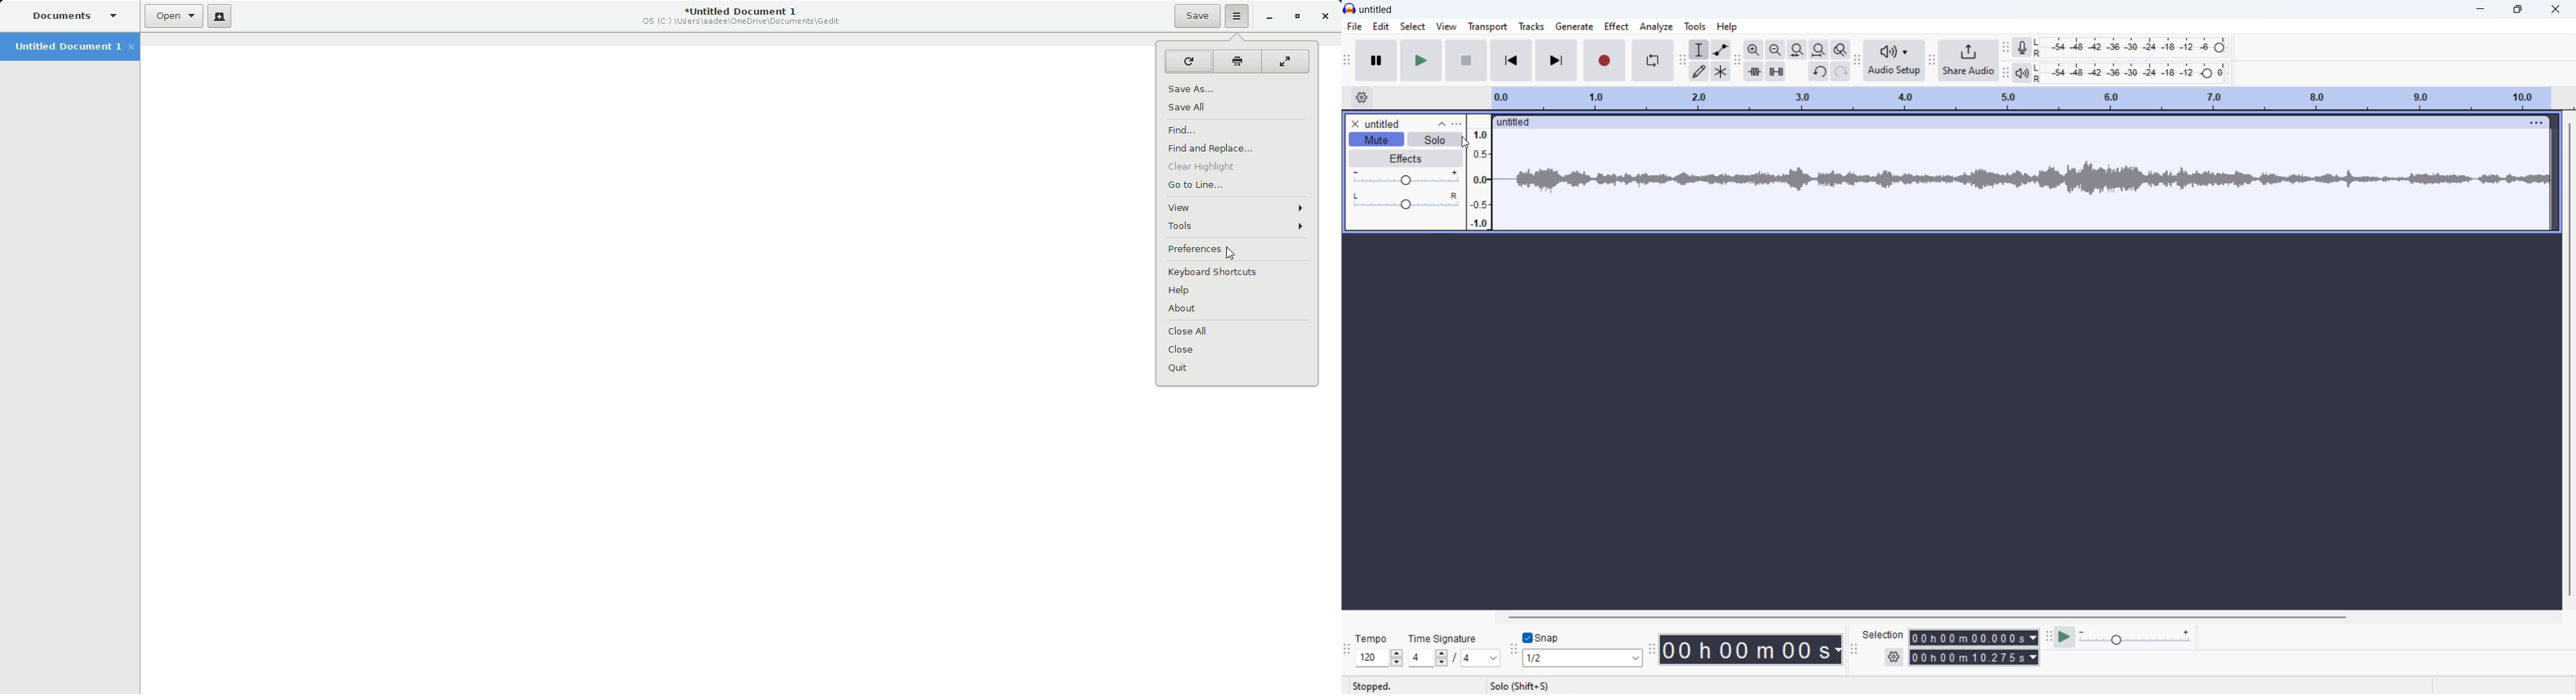  What do you see at coordinates (1187, 292) in the screenshot?
I see `Help` at bounding box center [1187, 292].